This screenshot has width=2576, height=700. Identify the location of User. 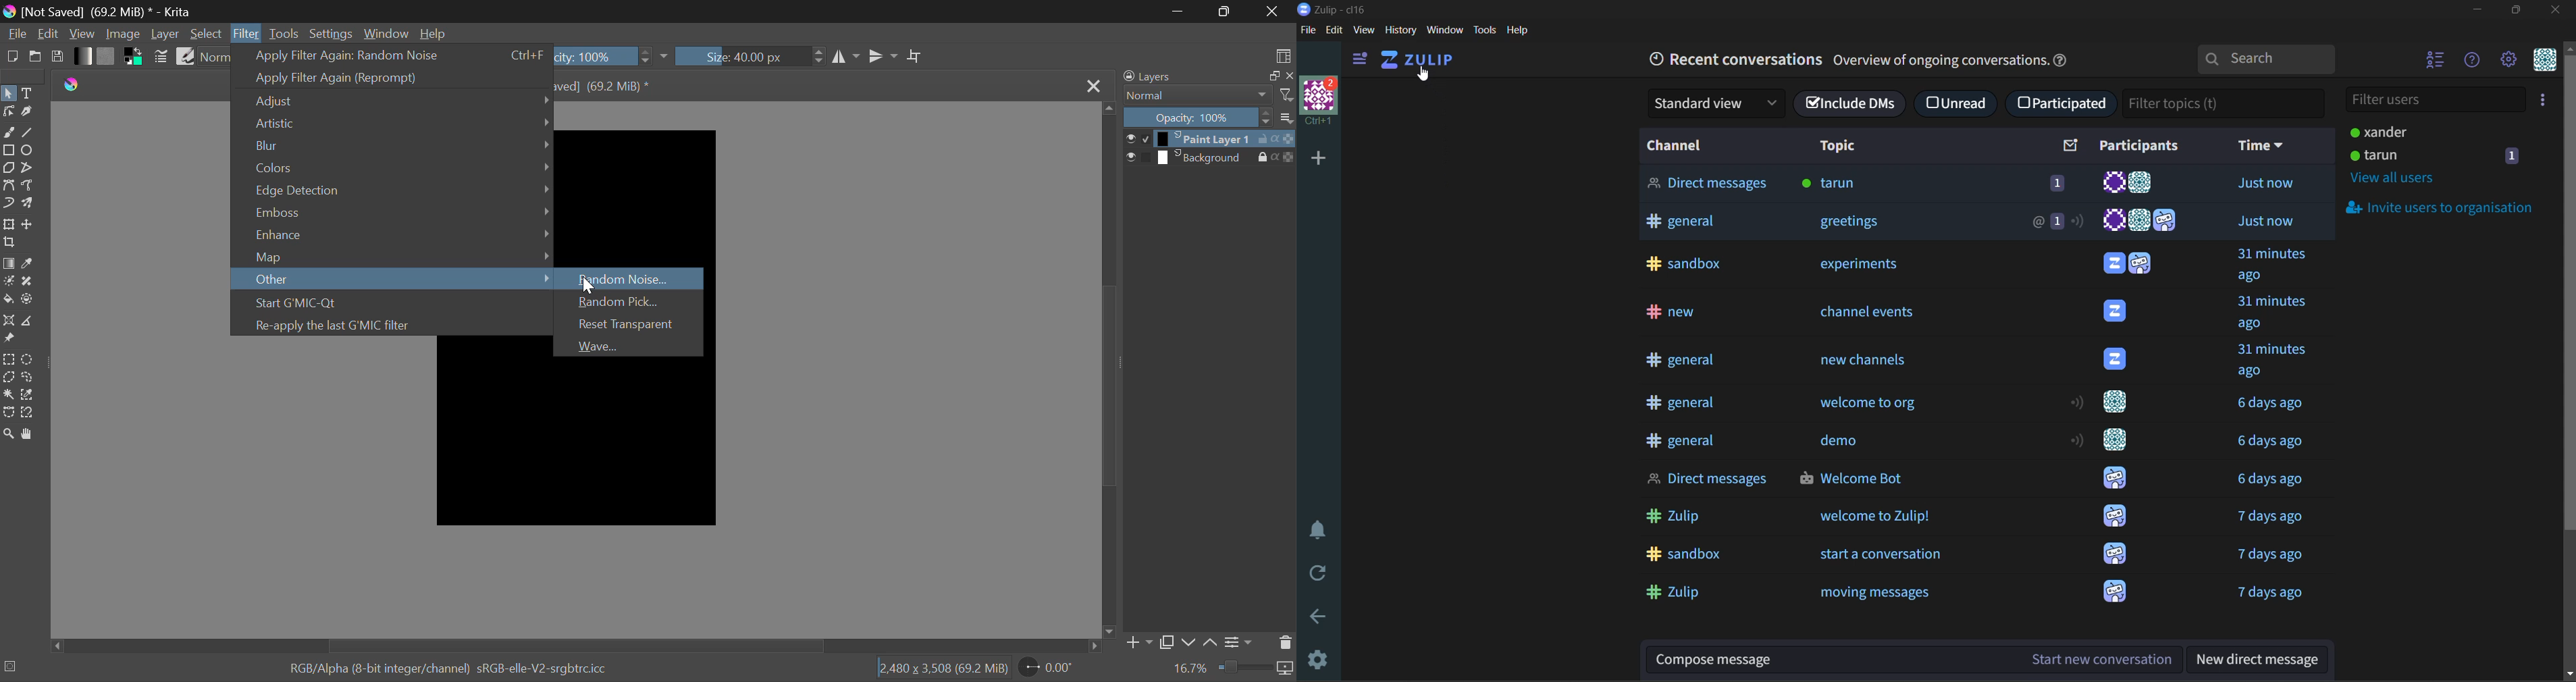
(2117, 356).